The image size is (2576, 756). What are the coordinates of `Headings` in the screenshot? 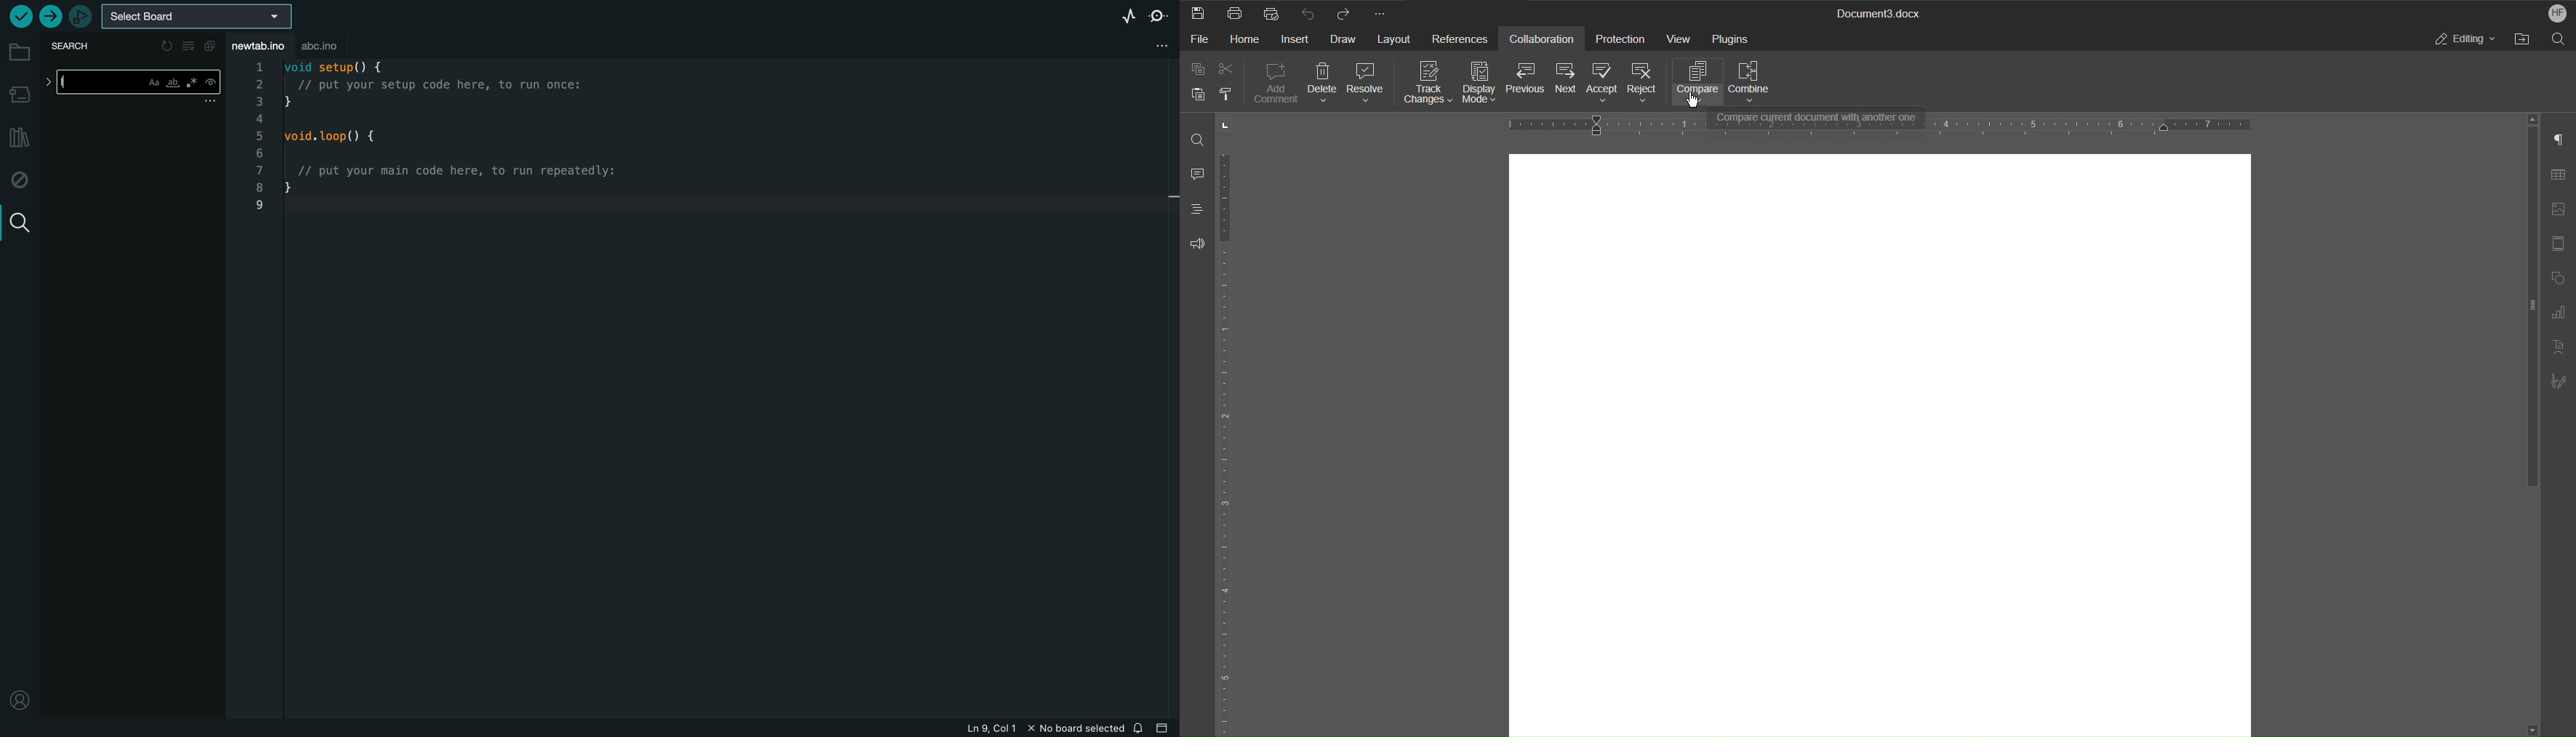 It's located at (1196, 209).